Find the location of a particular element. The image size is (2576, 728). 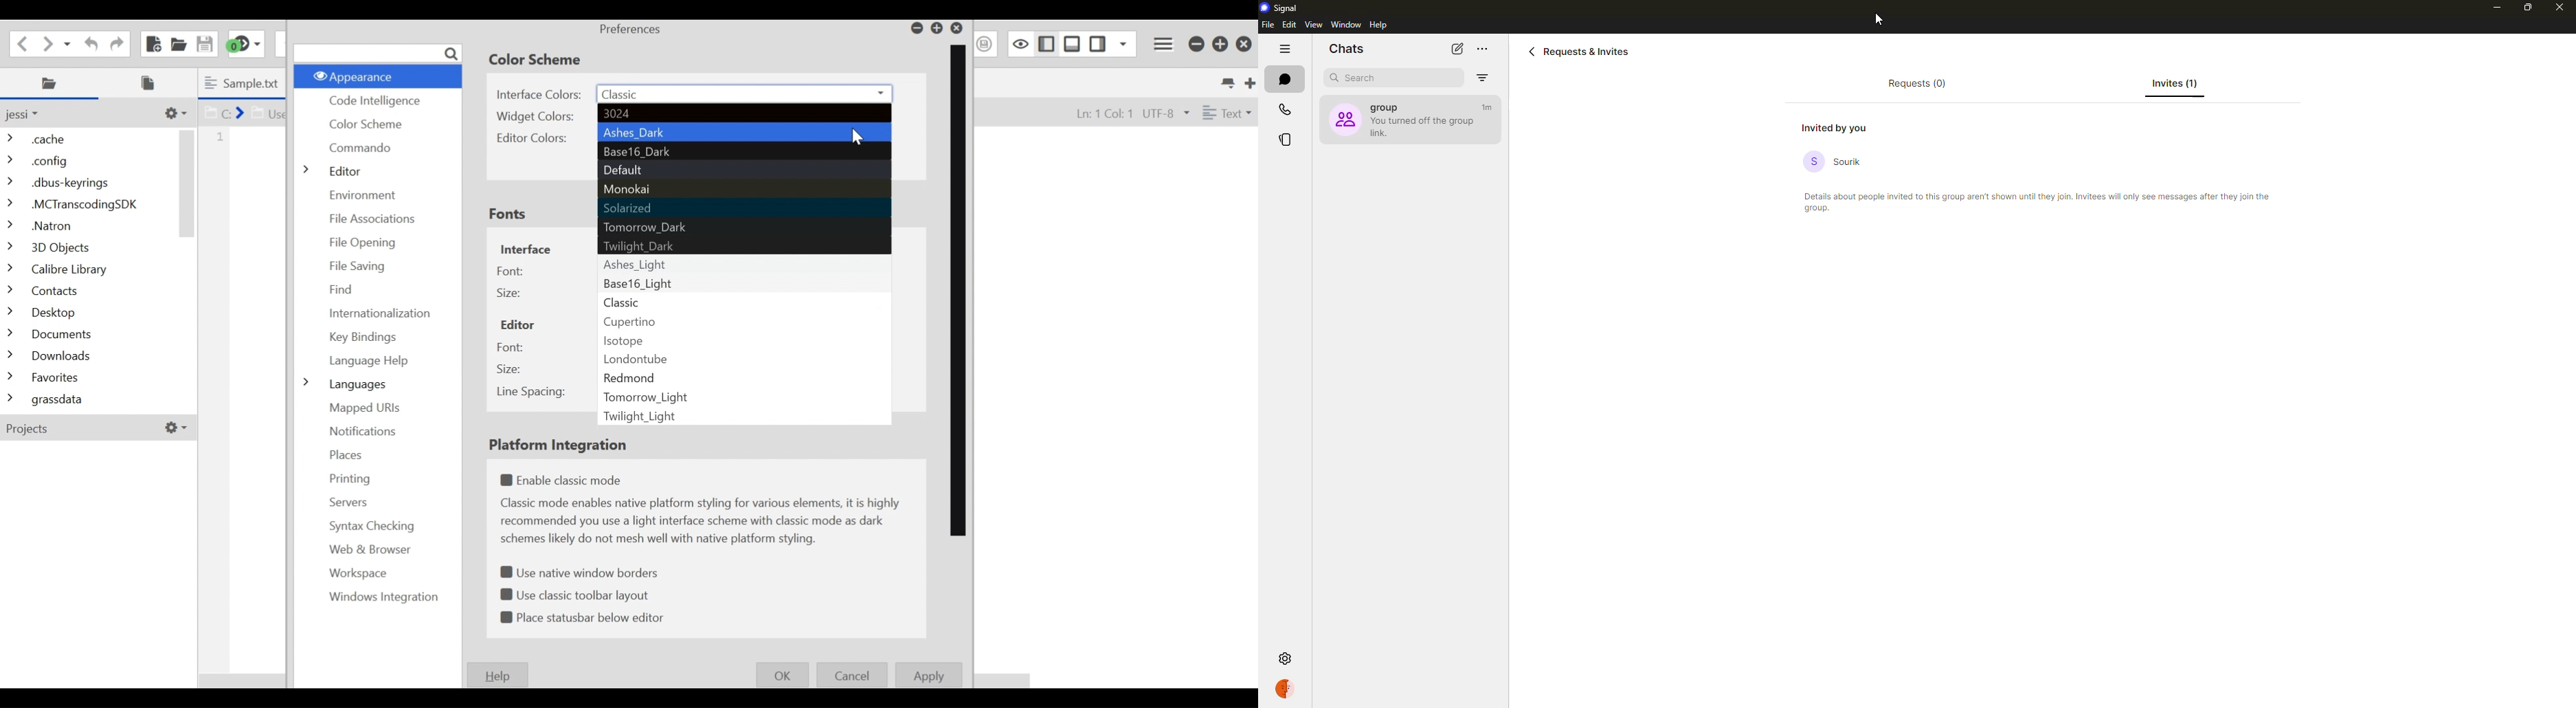

New File is located at coordinates (152, 43).